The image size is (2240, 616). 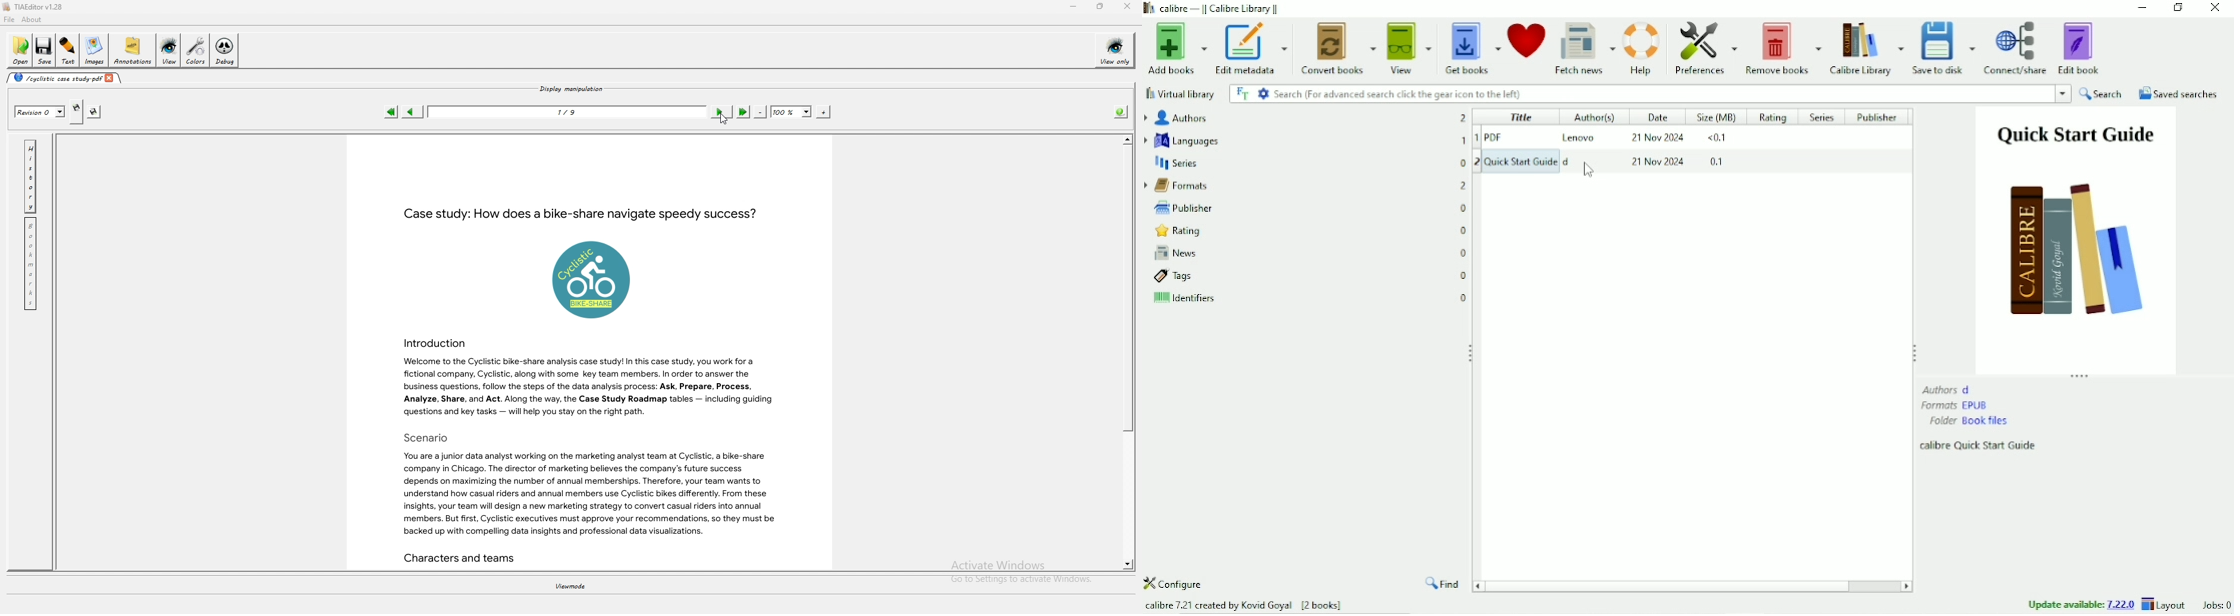 What do you see at coordinates (1705, 48) in the screenshot?
I see `Preferences` at bounding box center [1705, 48].